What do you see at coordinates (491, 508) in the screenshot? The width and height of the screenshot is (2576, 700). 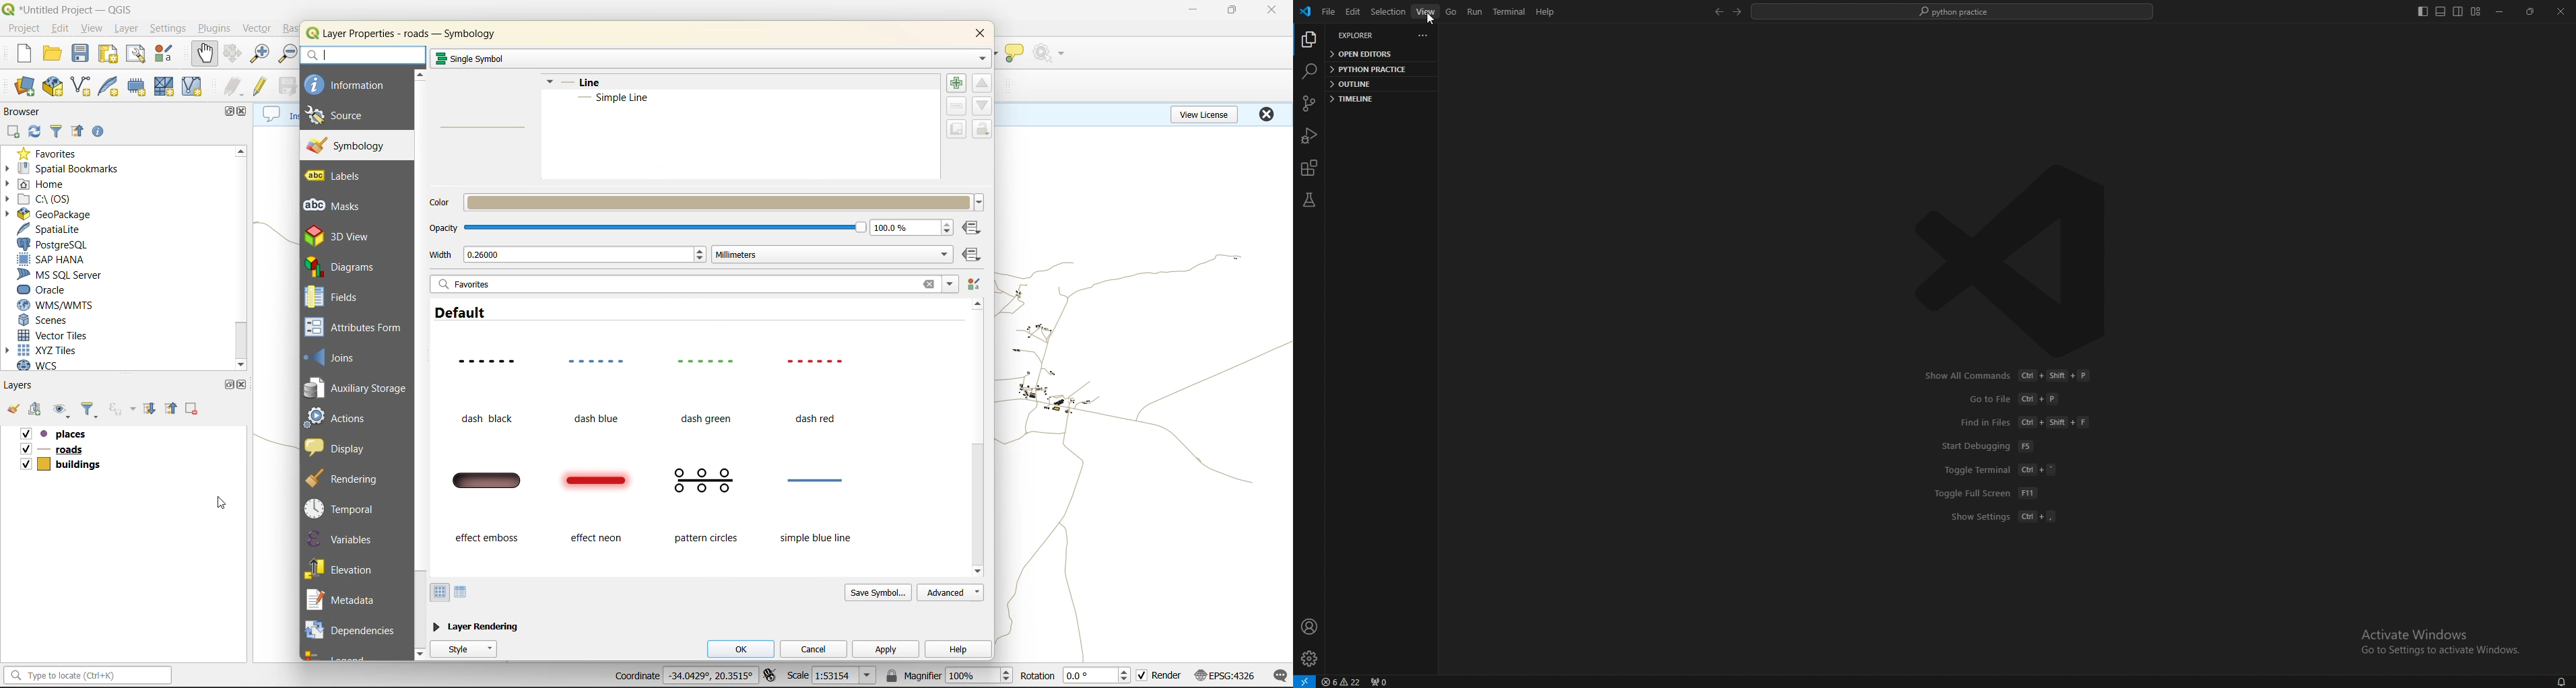 I see `effect emboss` at bounding box center [491, 508].